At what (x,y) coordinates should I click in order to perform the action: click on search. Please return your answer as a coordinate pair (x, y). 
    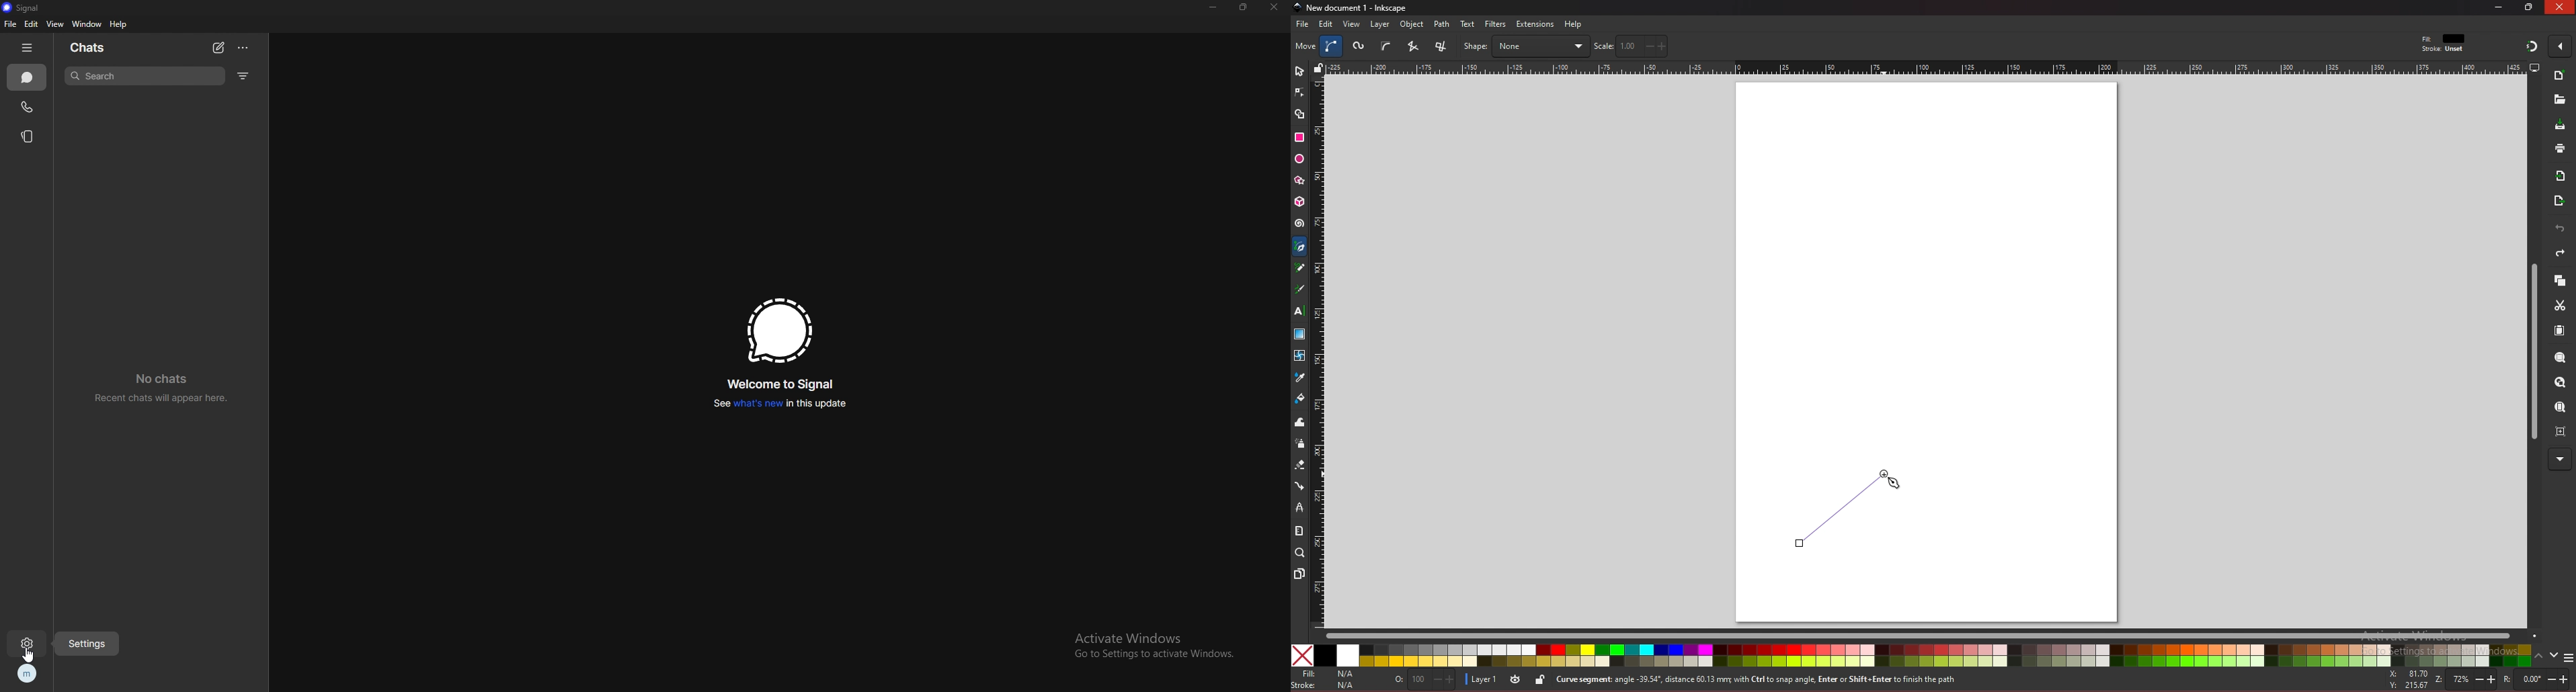
    Looking at the image, I should click on (147, 75).